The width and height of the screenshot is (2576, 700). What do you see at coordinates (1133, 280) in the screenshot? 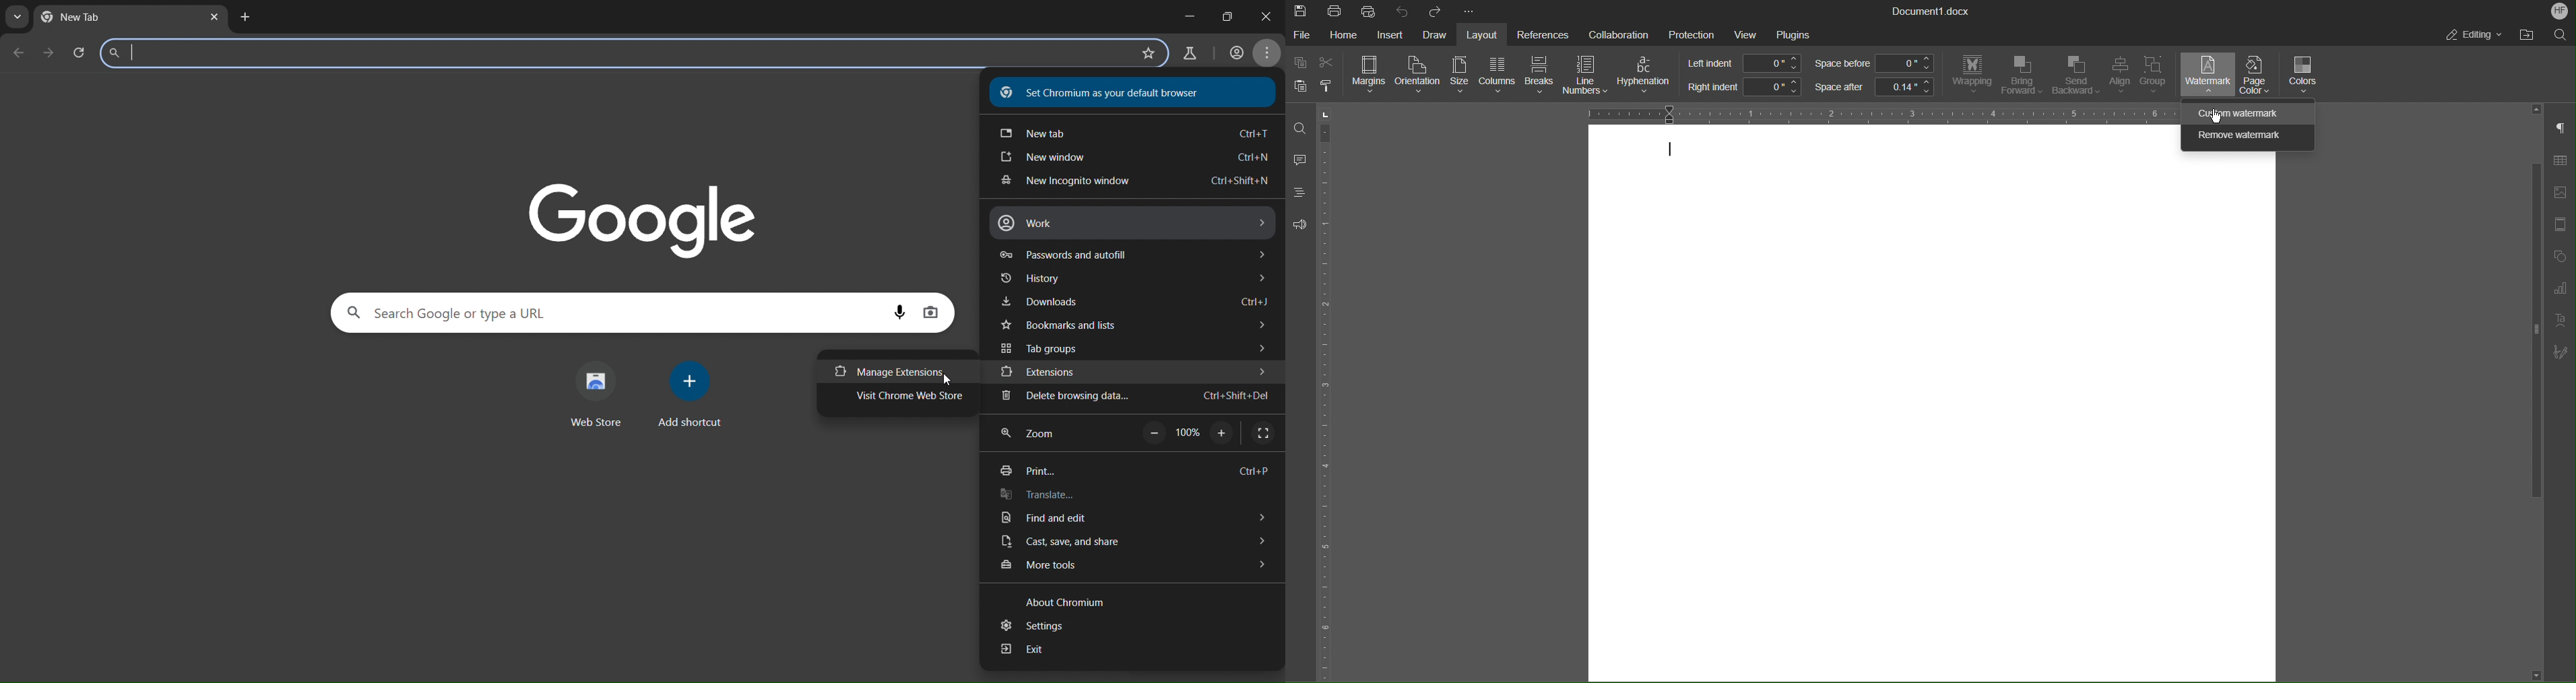
I see `history` at bounding box center [1133, 280].